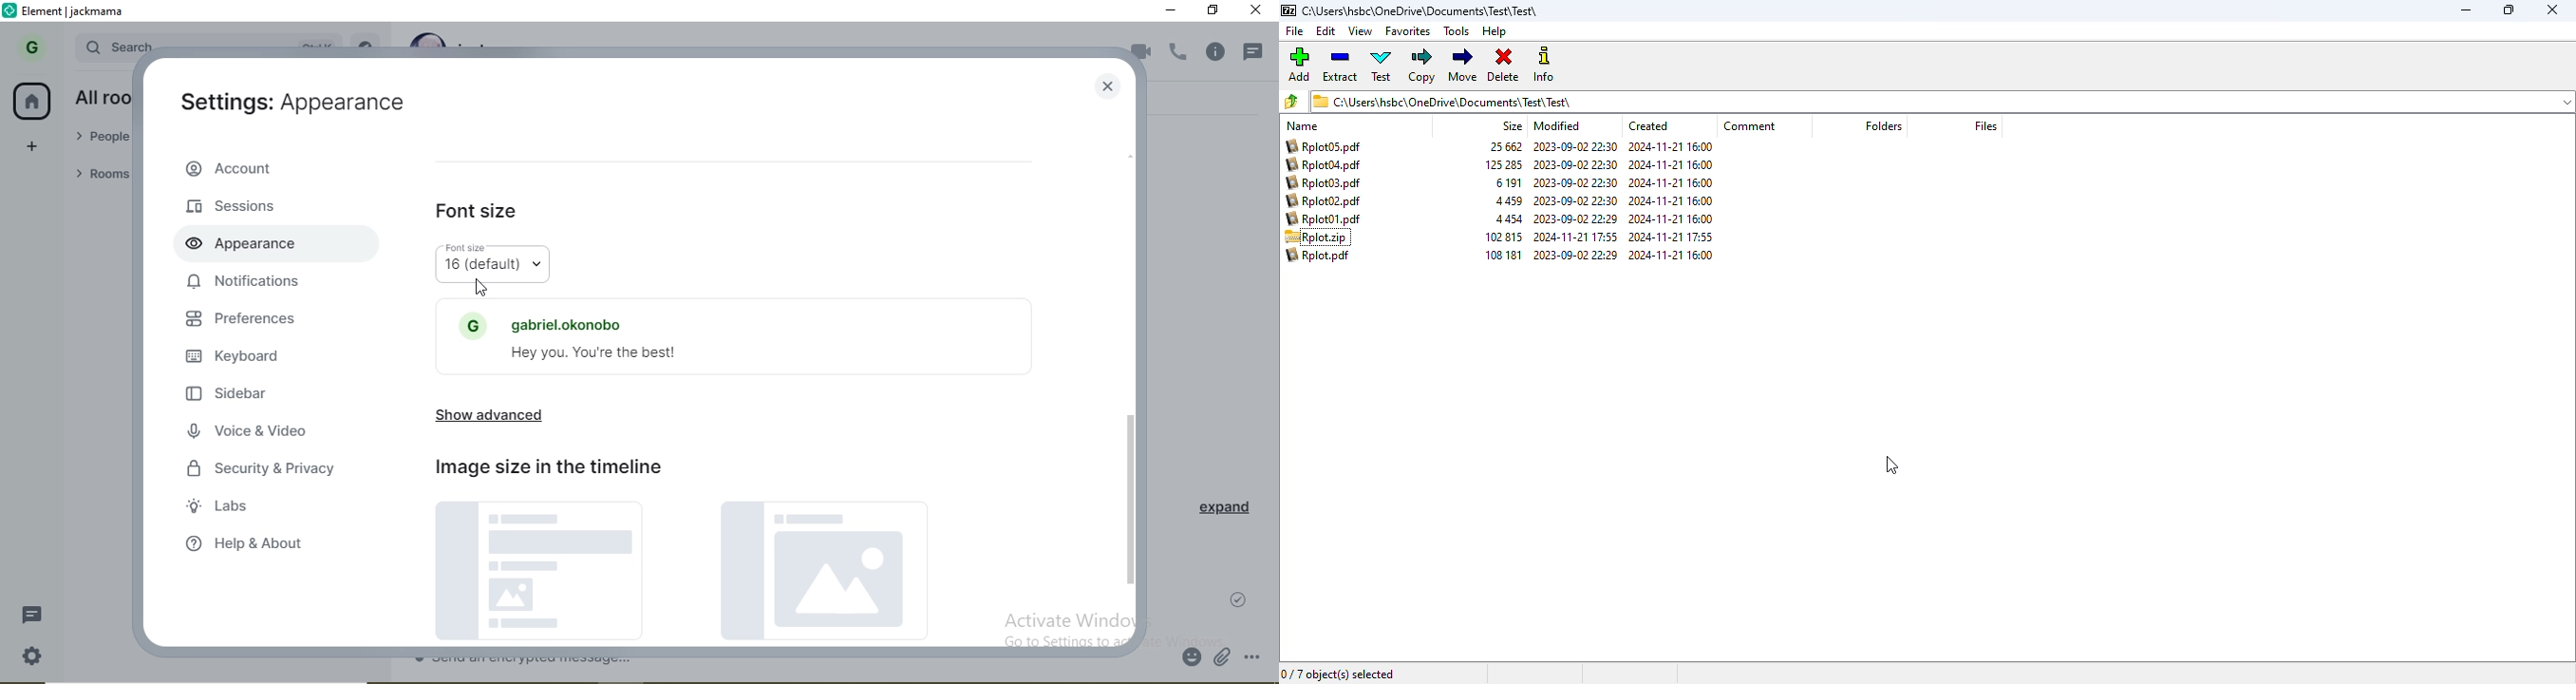  Describe the element at coordinates (256, 546) in the screenshot. I see `help & about` at that location.